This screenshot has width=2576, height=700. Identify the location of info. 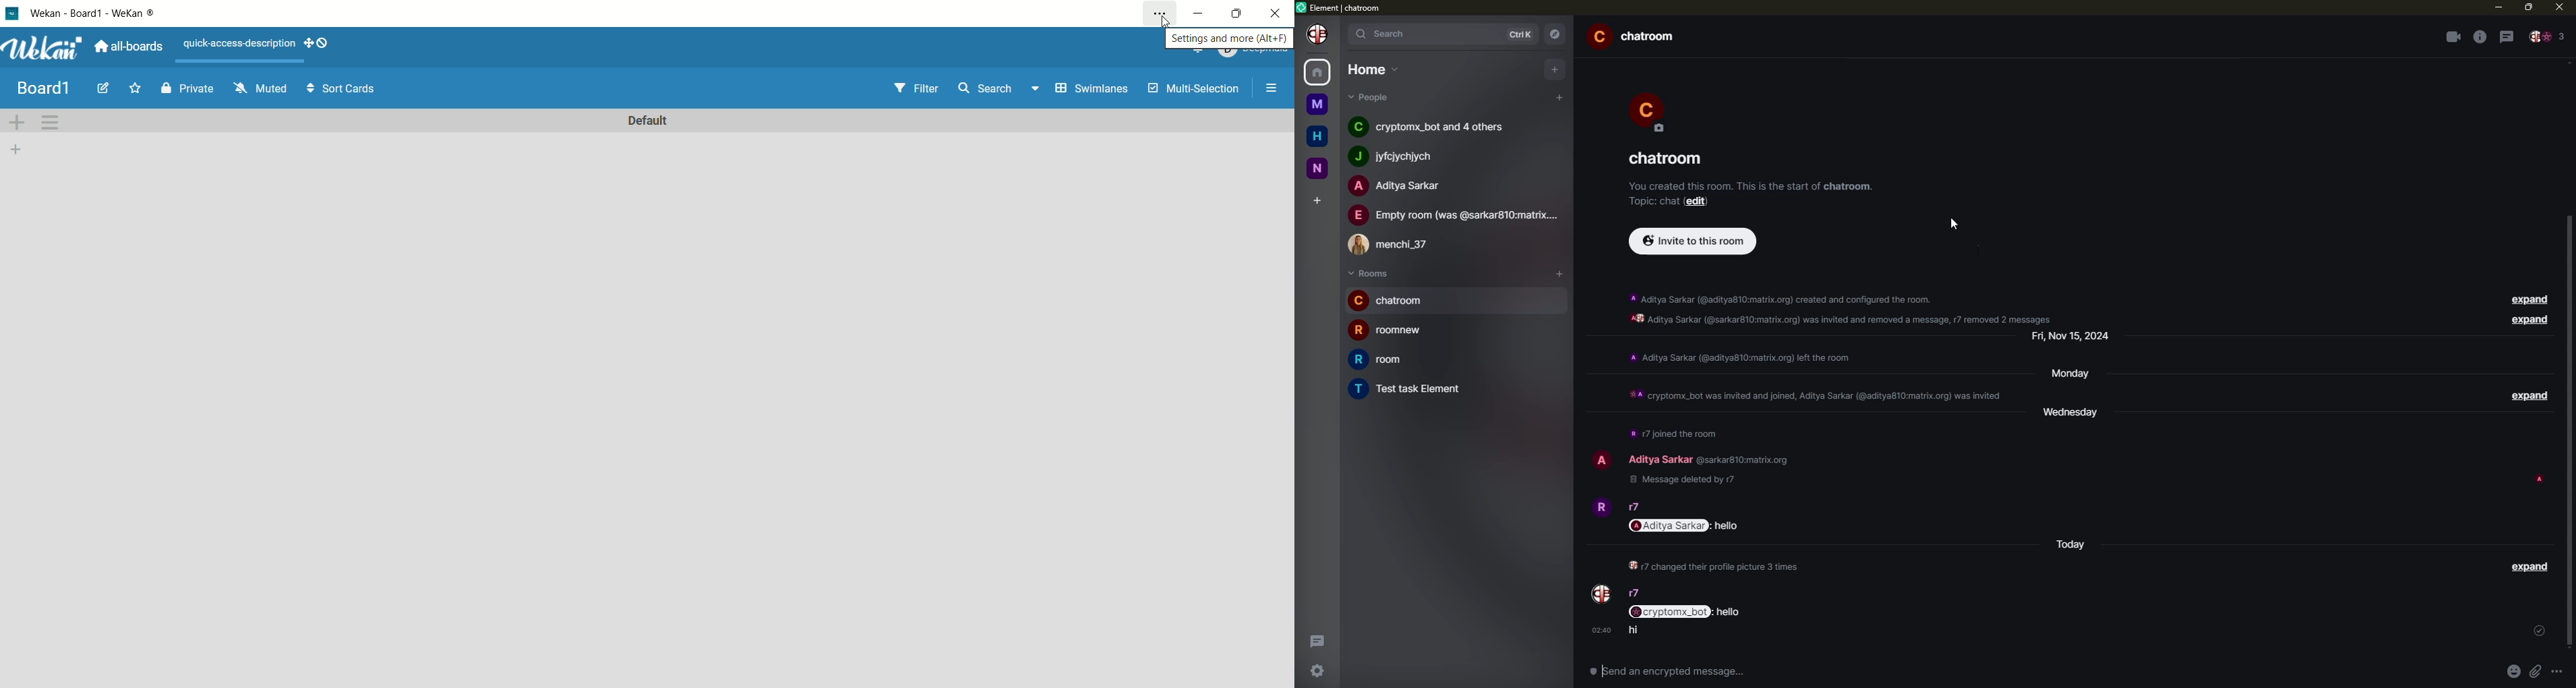
(1744, 358).